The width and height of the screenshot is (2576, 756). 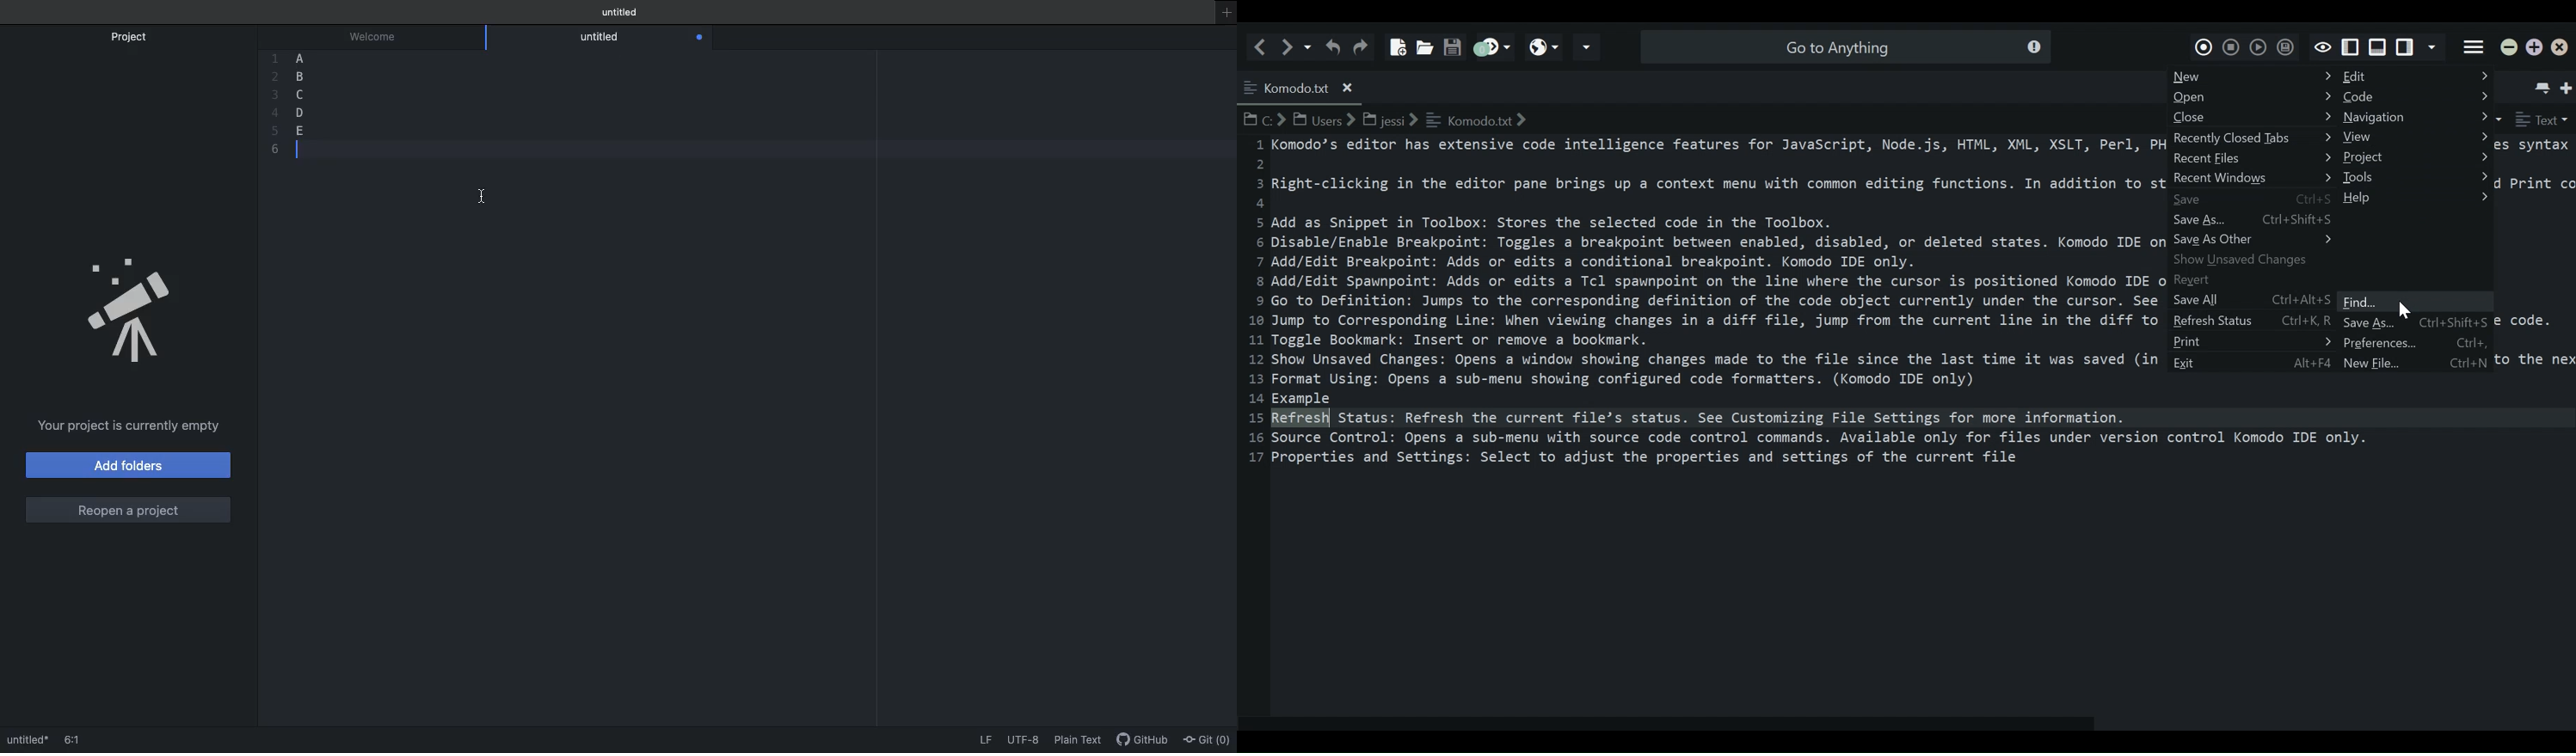 What do you see at coordinates (2322, 46) in the screenshot?
I see `Toggle Focus mode` at bounding box center [2322, 46].